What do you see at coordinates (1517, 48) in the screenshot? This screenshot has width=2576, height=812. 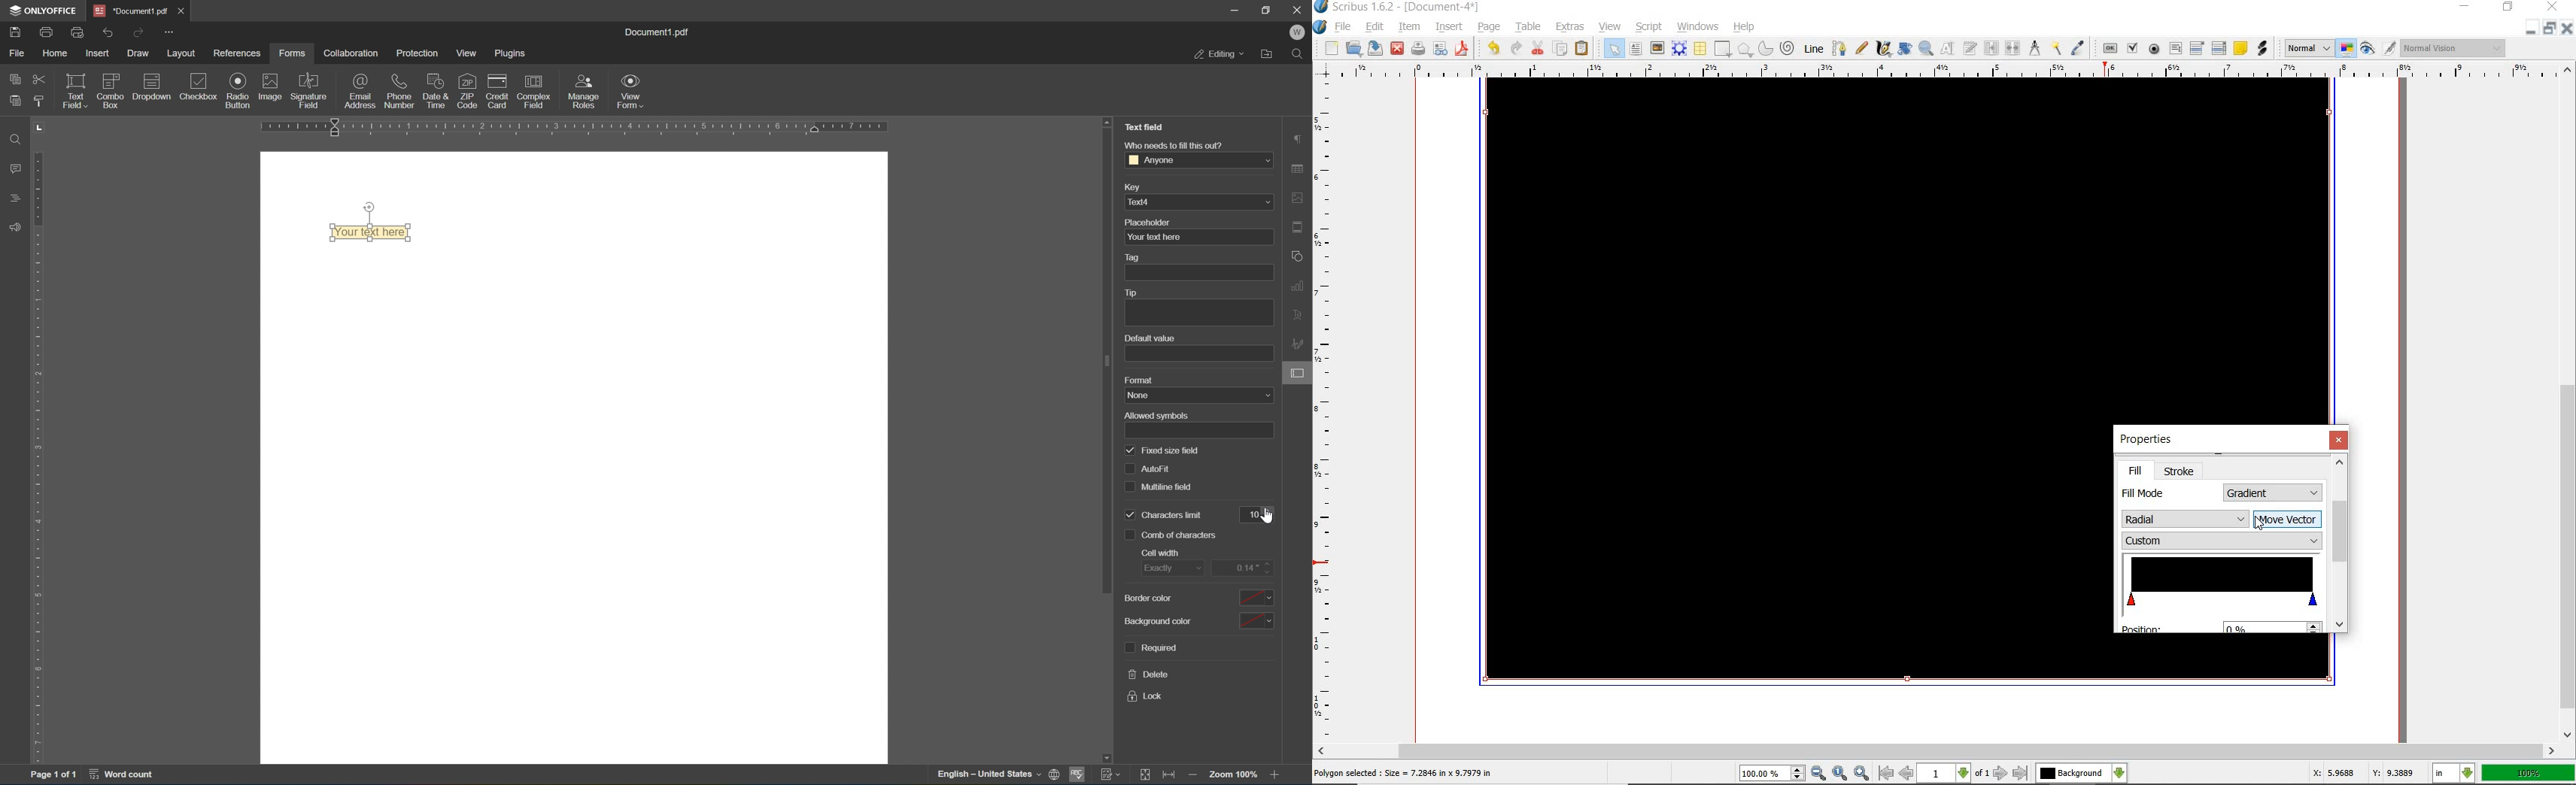 I see `redo` at bounding box center [1517, 48].